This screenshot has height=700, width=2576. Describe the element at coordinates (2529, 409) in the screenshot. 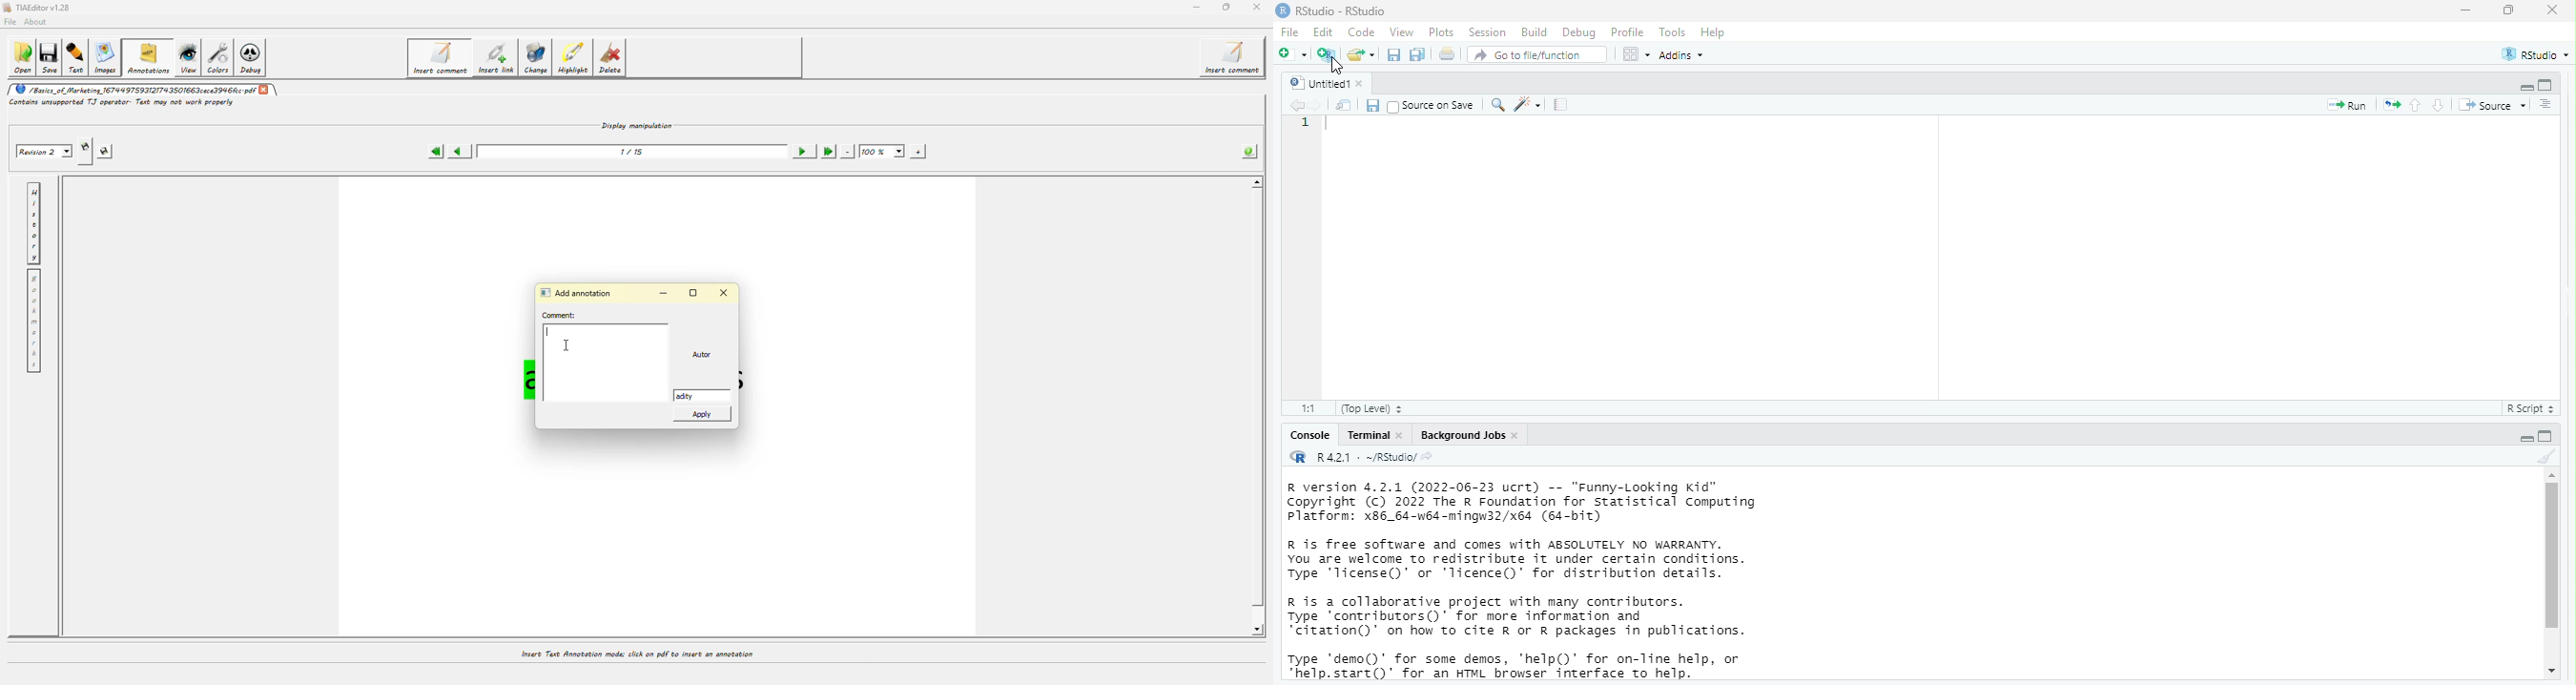

I see `R Script` at that location.